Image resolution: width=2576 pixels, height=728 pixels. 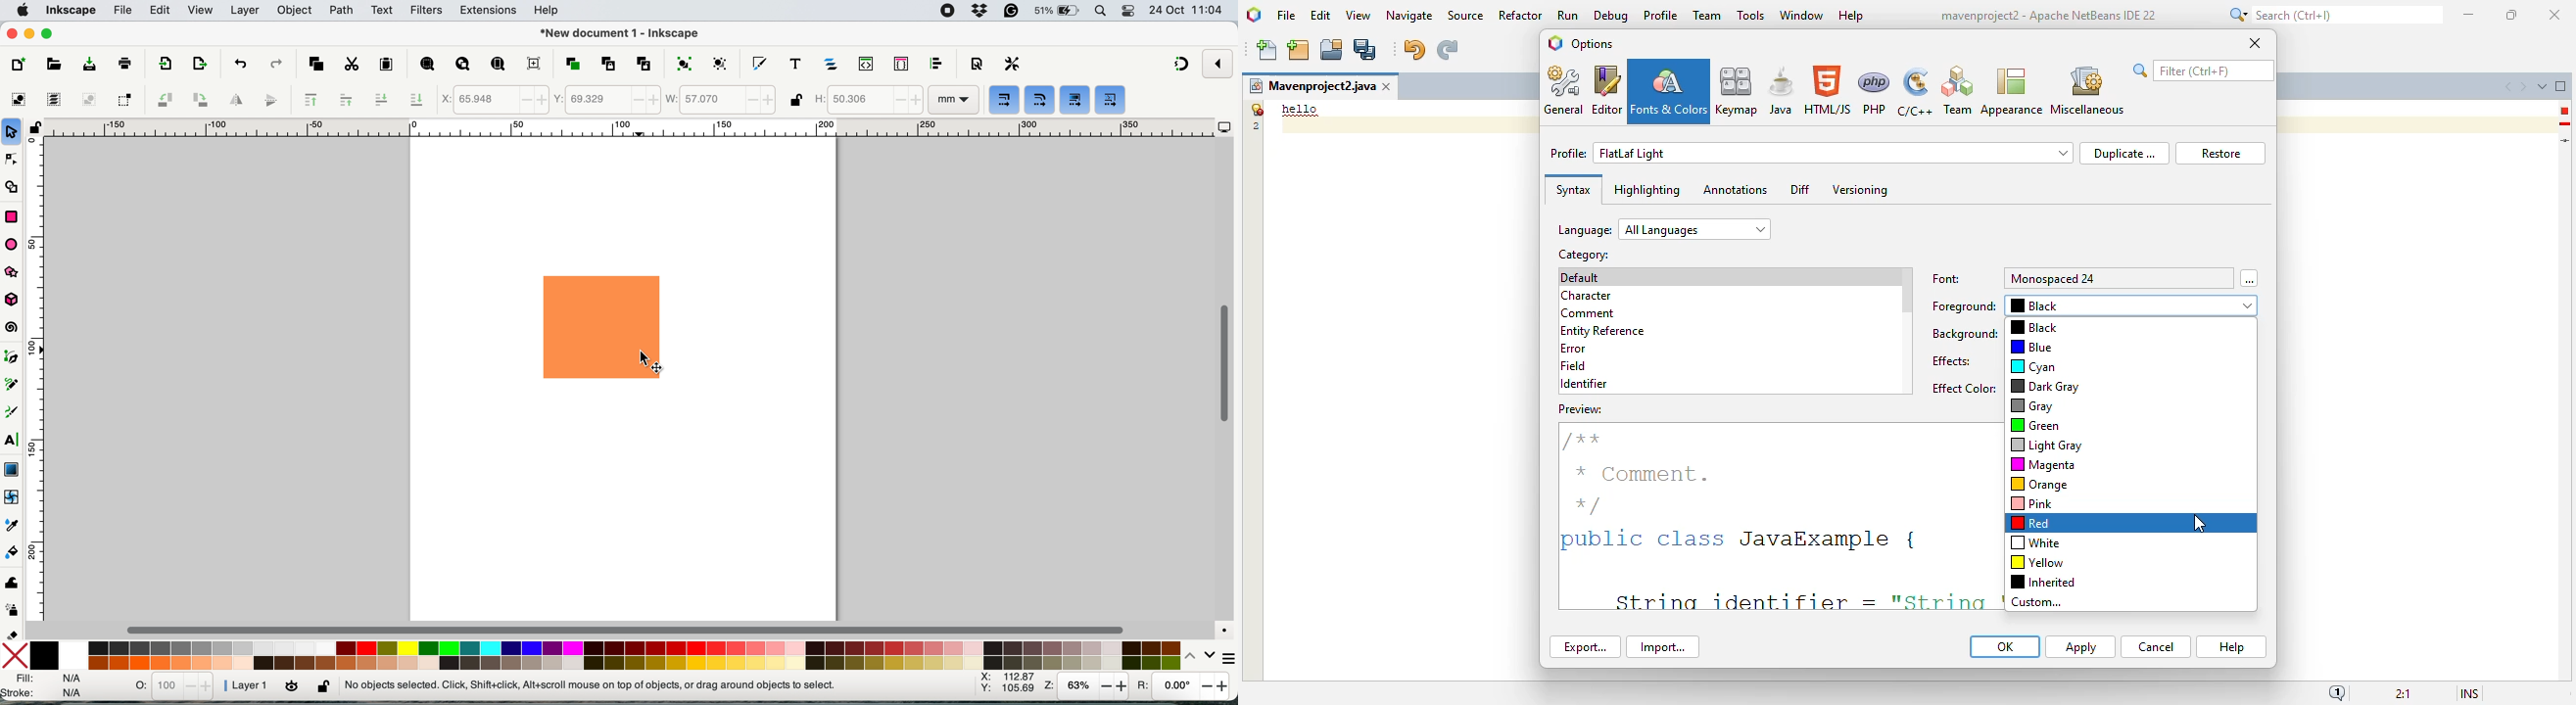 What do you see at coordinates (297, 10) in the screenshot?
I see `object` at bounding box center [297, 10].